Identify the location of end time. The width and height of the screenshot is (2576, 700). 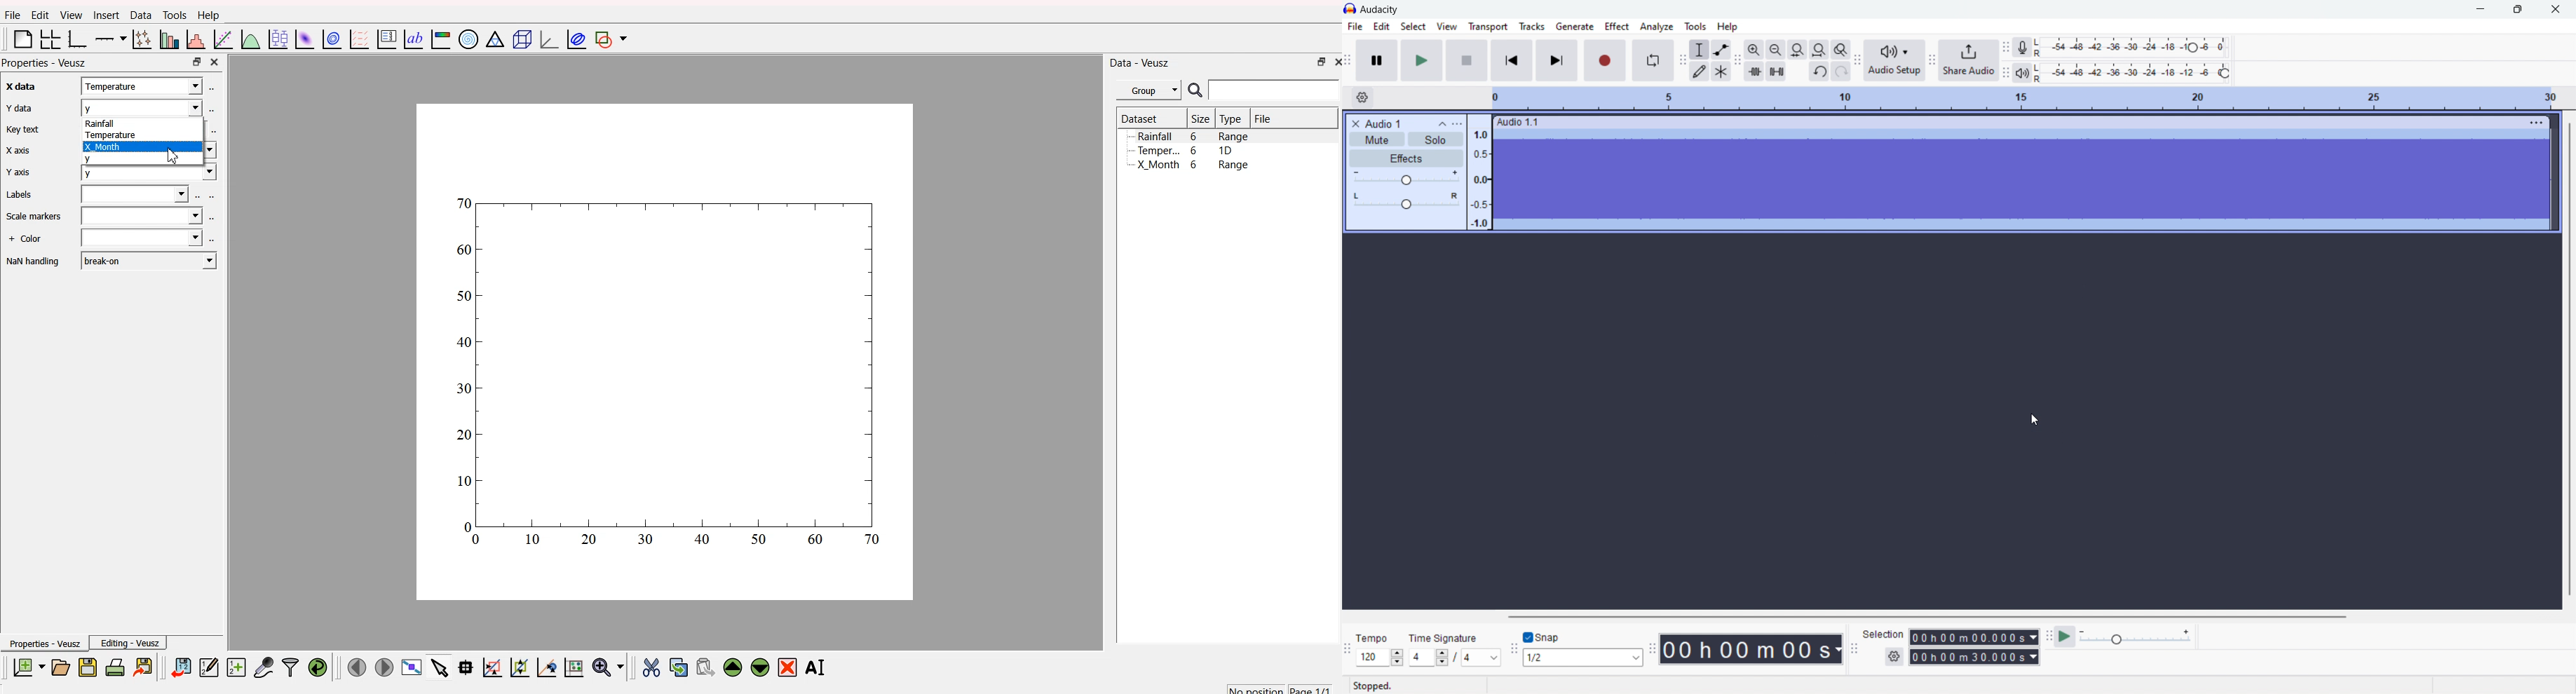
(1975, 657).